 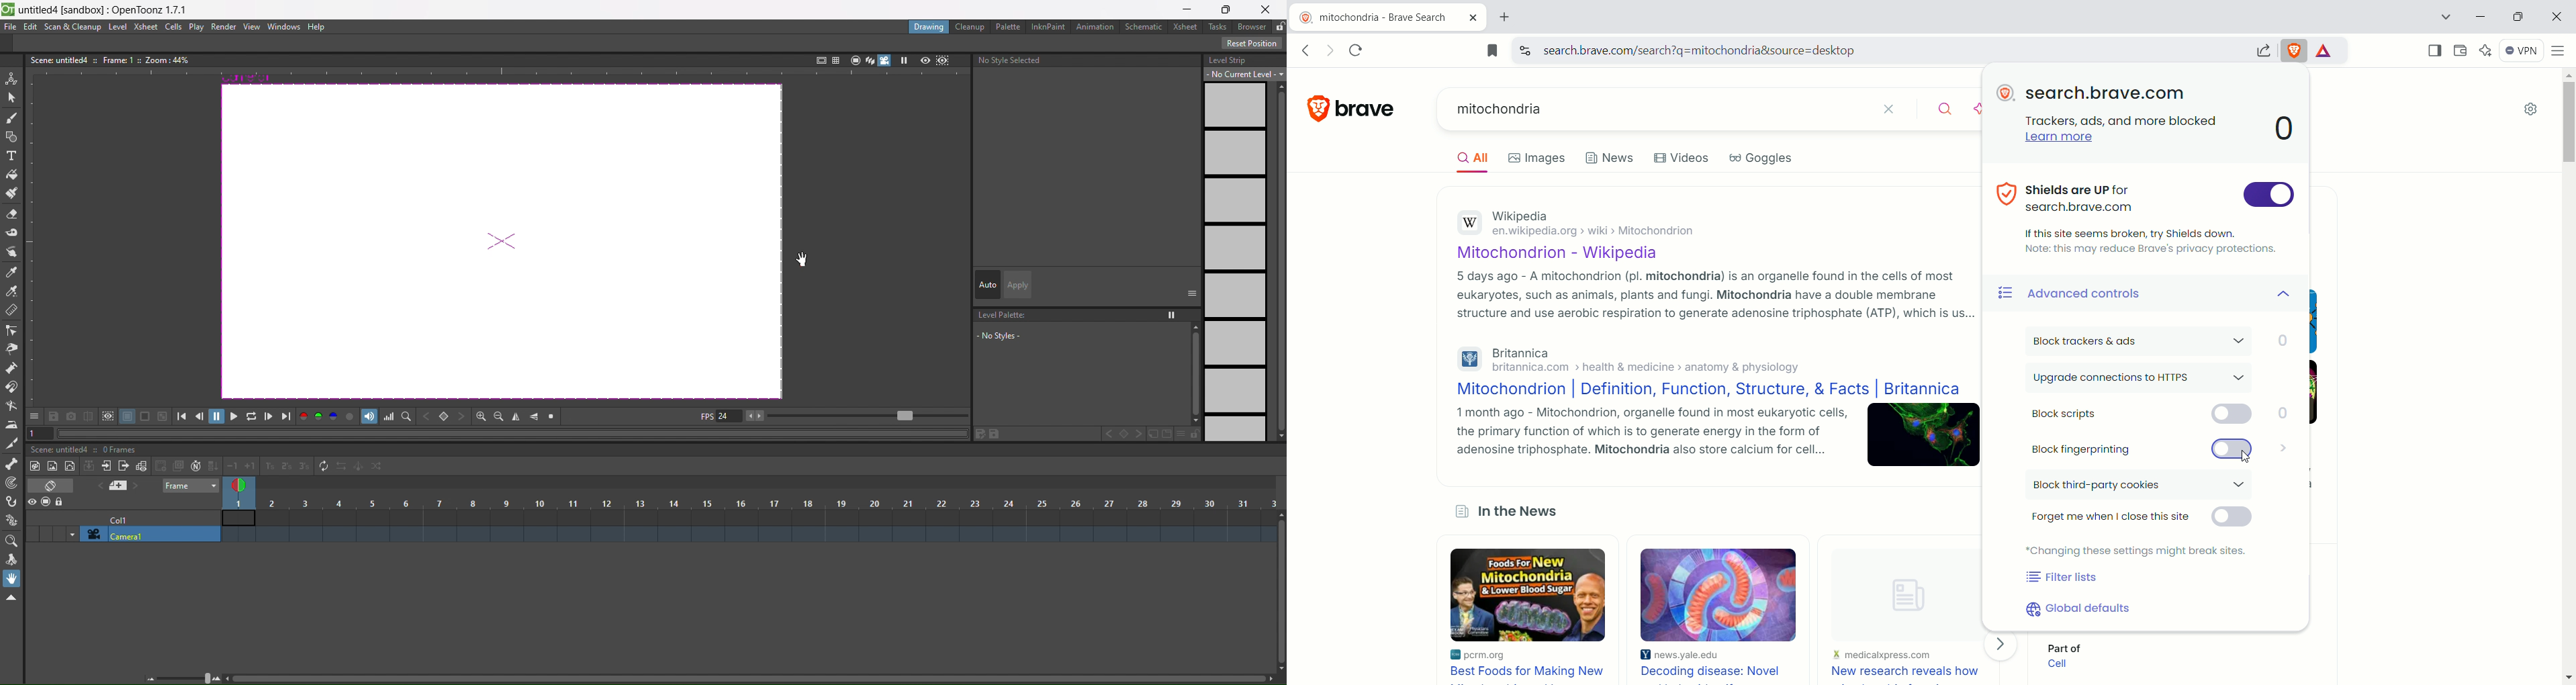 What do you see at coordinates (11, 443) in the screenshot?
I see `cutter tool` at bounding box center [11, 443].